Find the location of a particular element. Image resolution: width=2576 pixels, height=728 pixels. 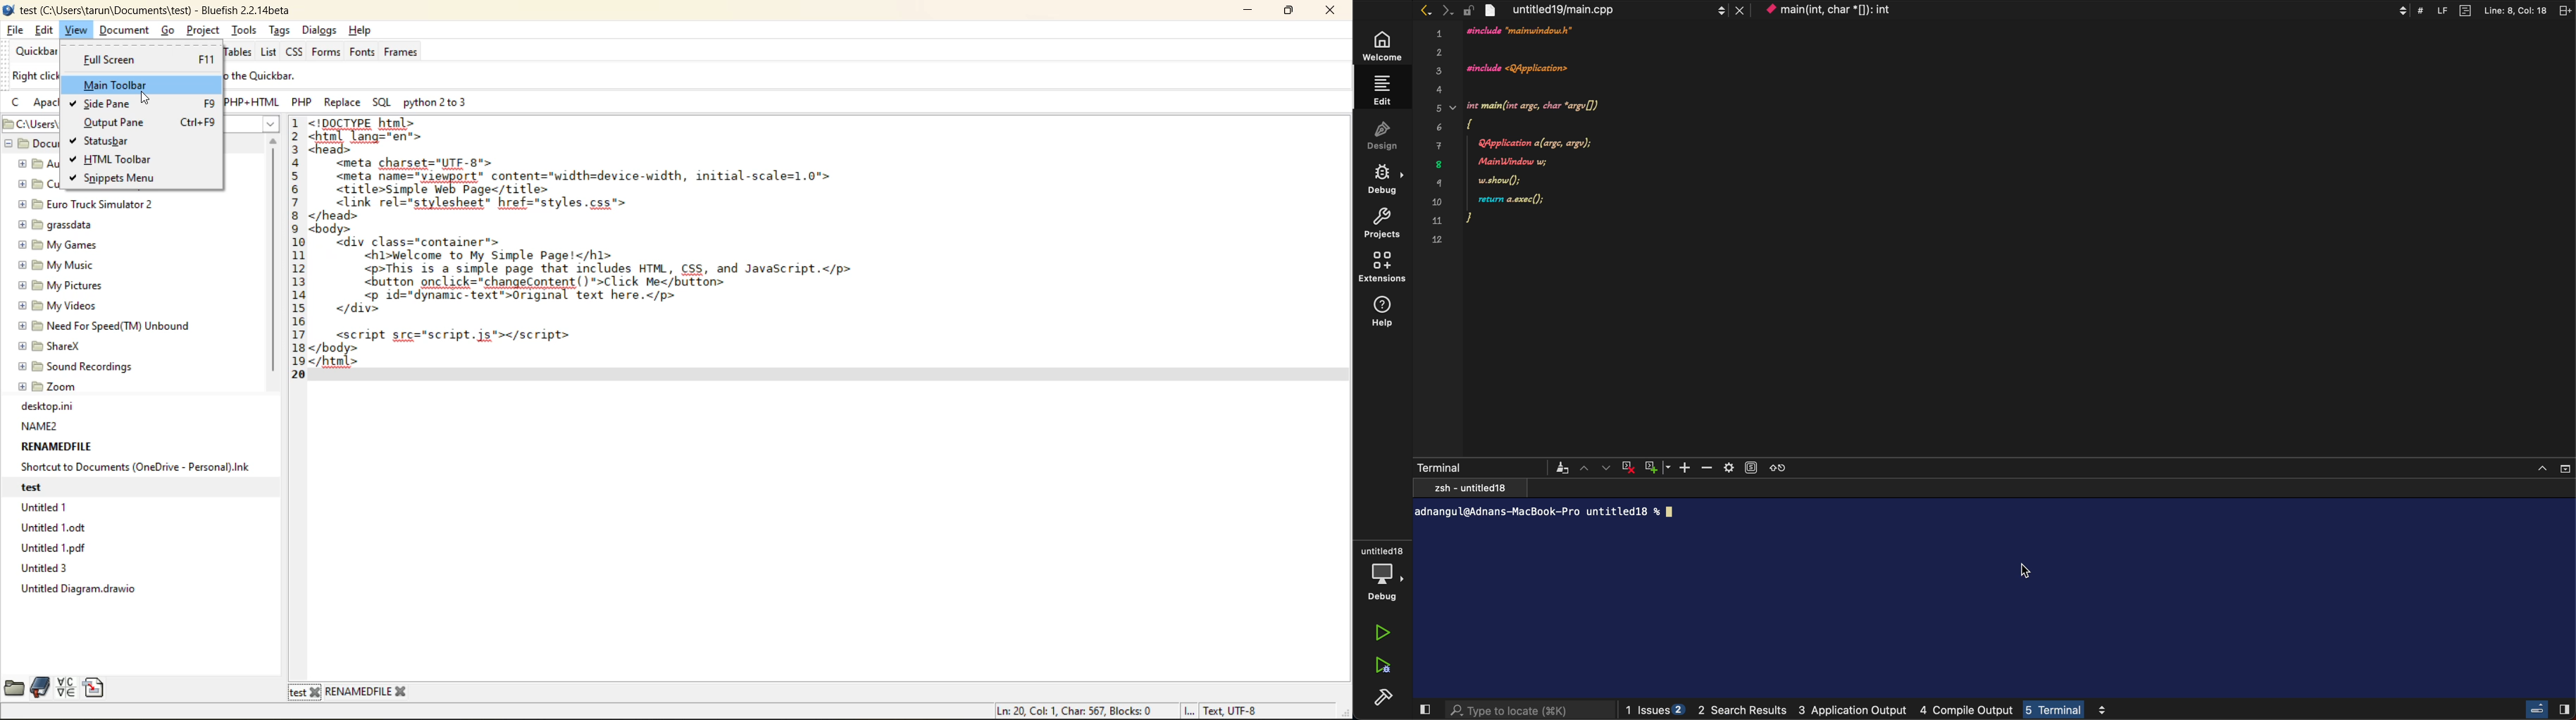

# 9 My Games is located at coordinates (57, 245).